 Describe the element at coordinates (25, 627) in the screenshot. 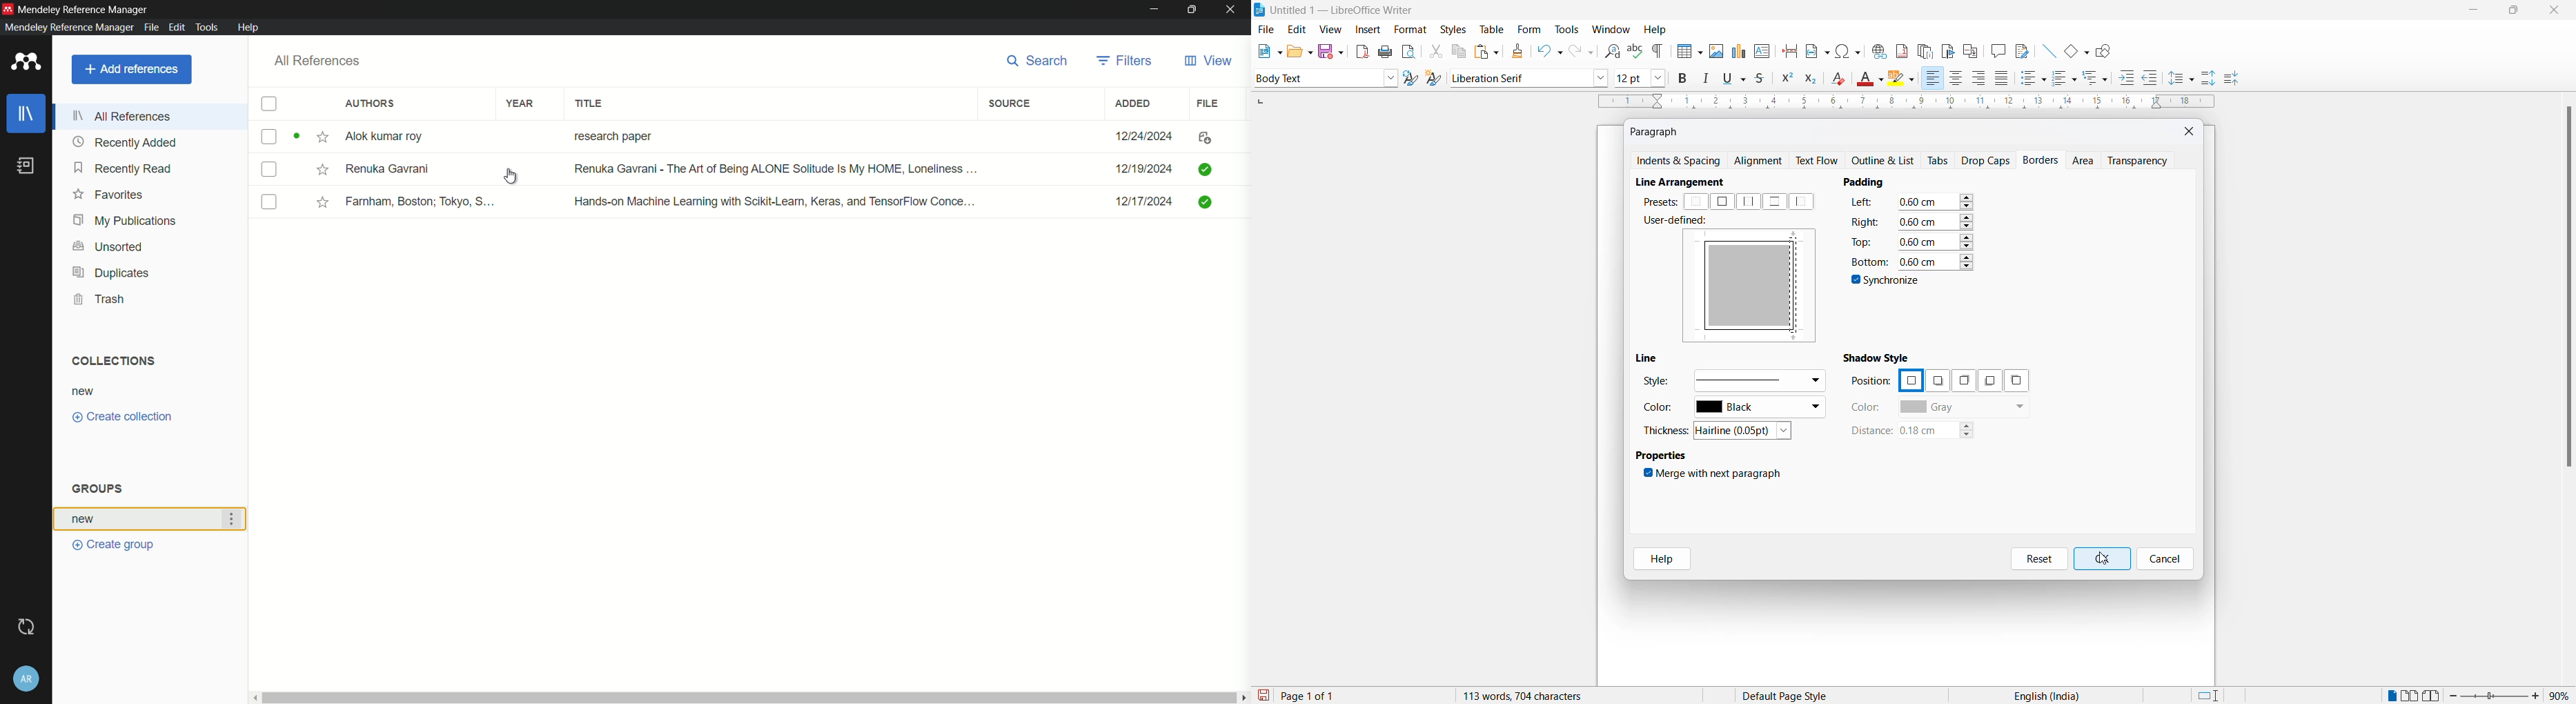

I see `sync` at that location.